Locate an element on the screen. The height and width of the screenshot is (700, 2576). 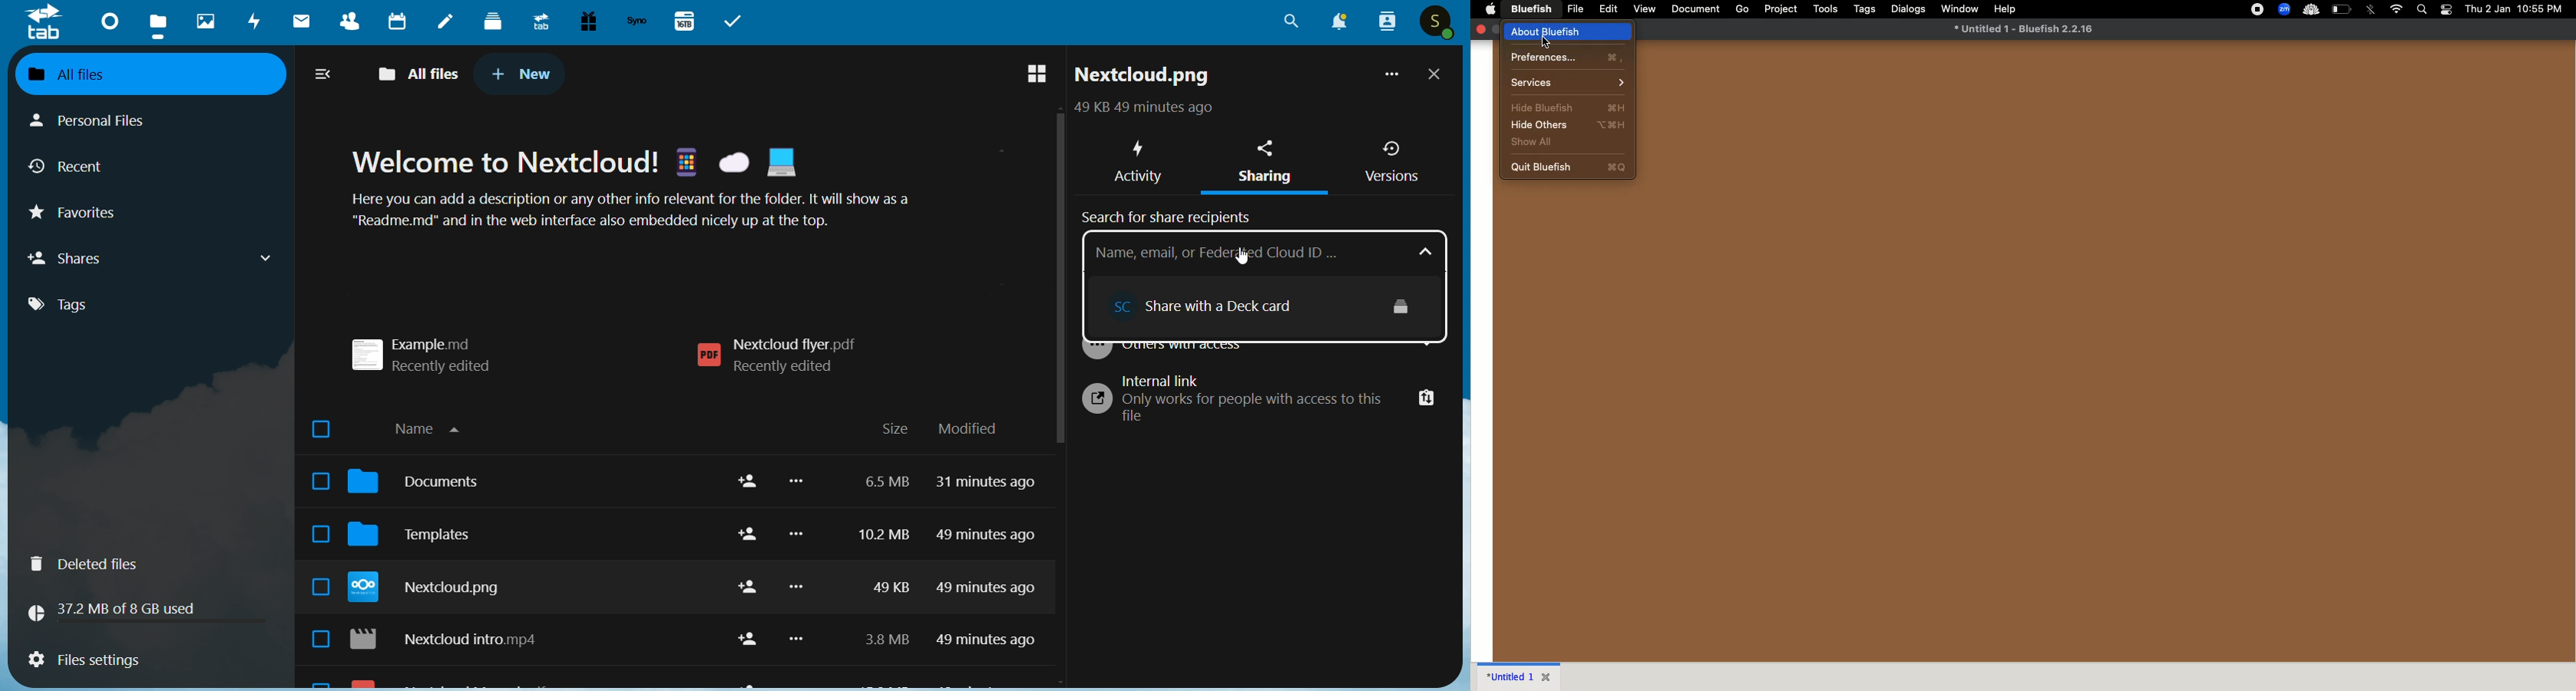
help is located at coordinates (2006, 8).